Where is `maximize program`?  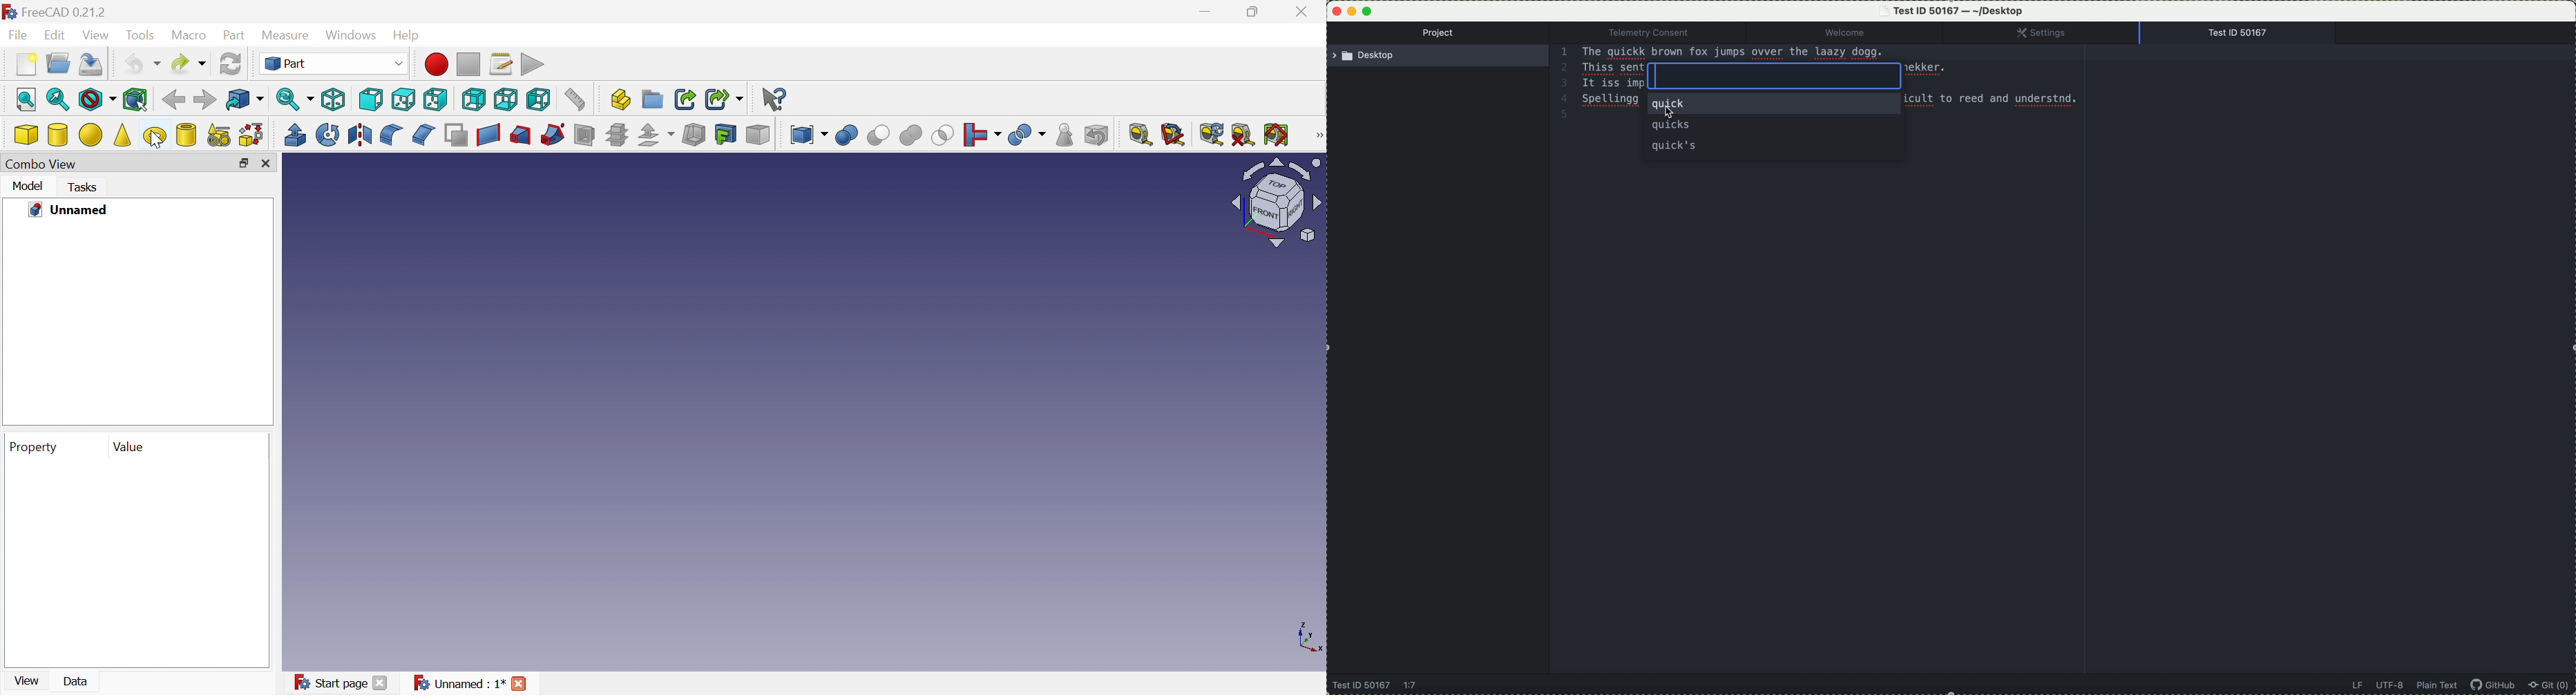
maximize program is located at coordinates (1369, 10).